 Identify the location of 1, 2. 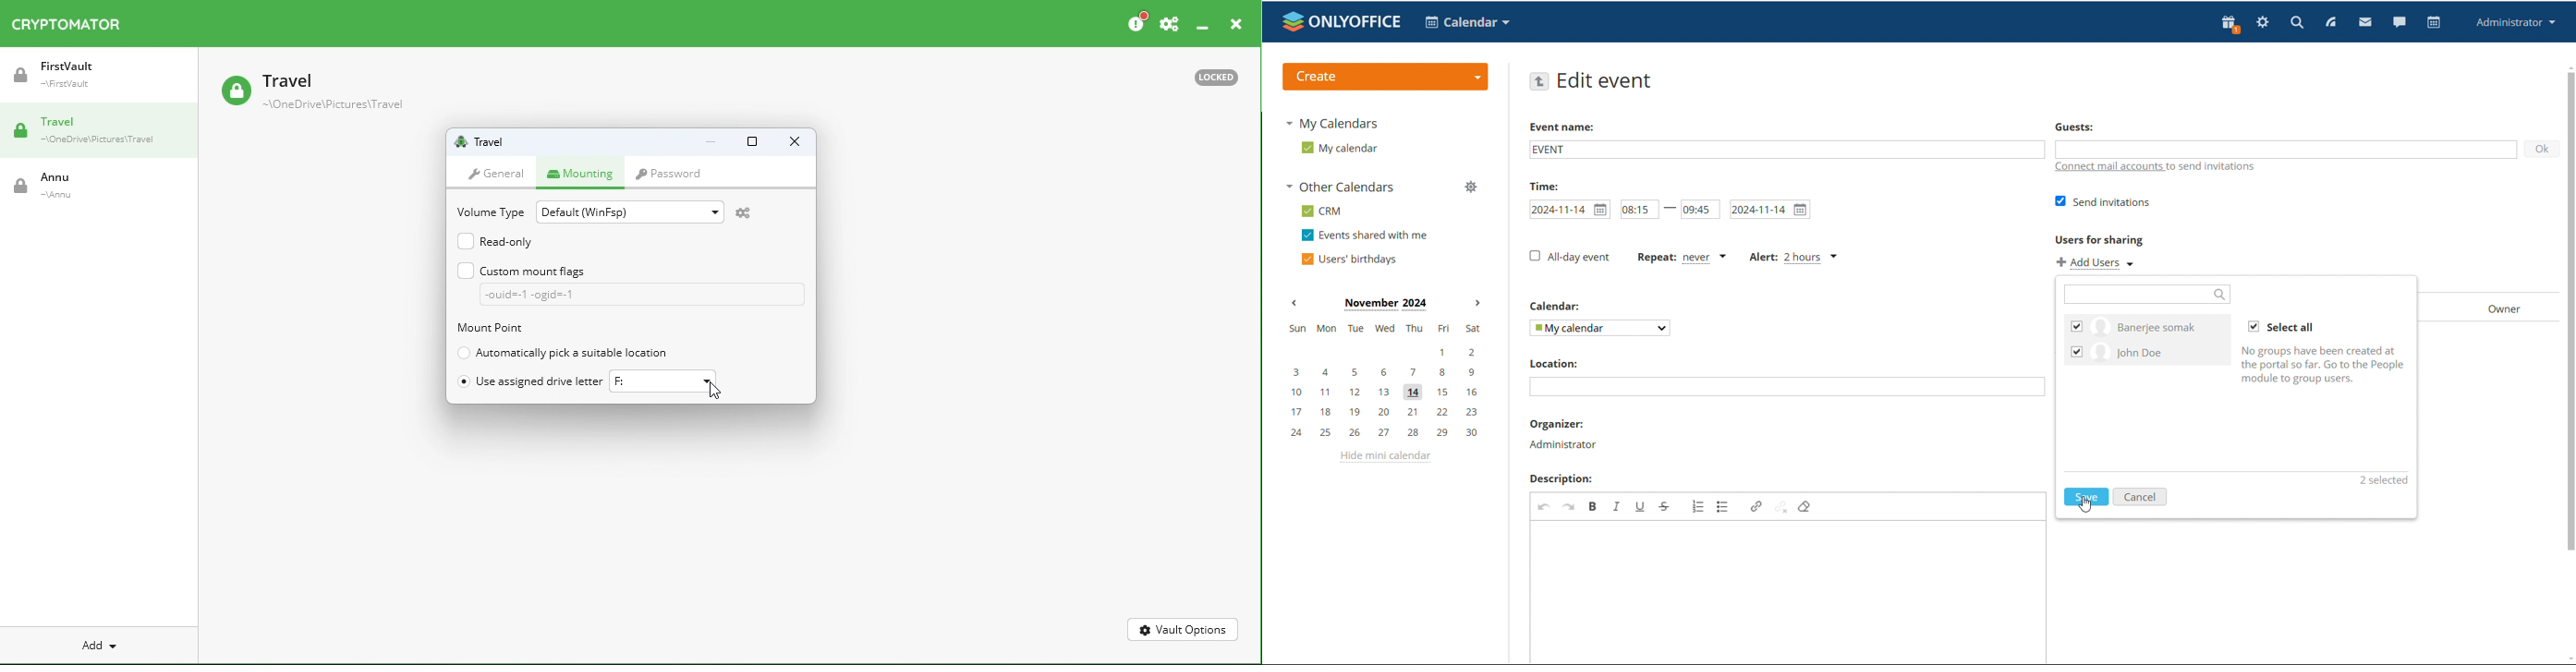
(1381, 353).